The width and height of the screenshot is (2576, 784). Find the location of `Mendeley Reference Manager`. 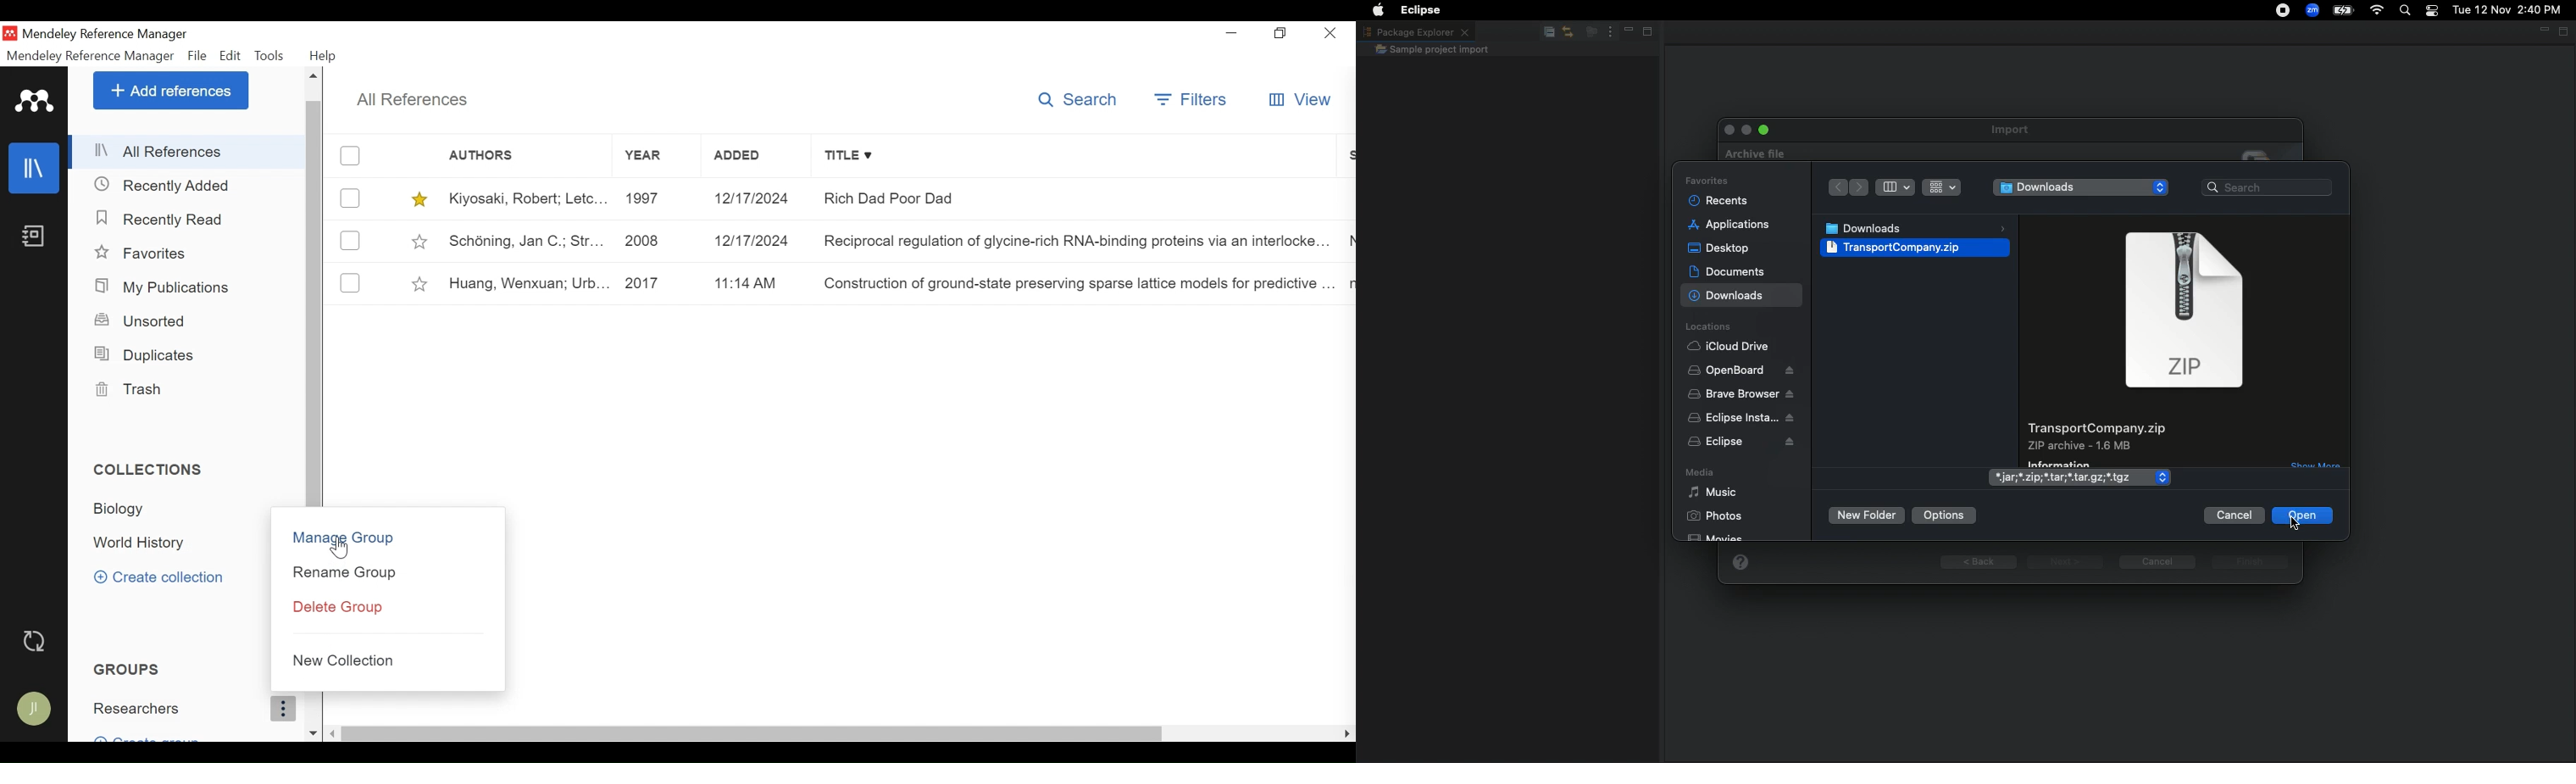

Mendeley Reference Manager is located at coordinates (105, 34).